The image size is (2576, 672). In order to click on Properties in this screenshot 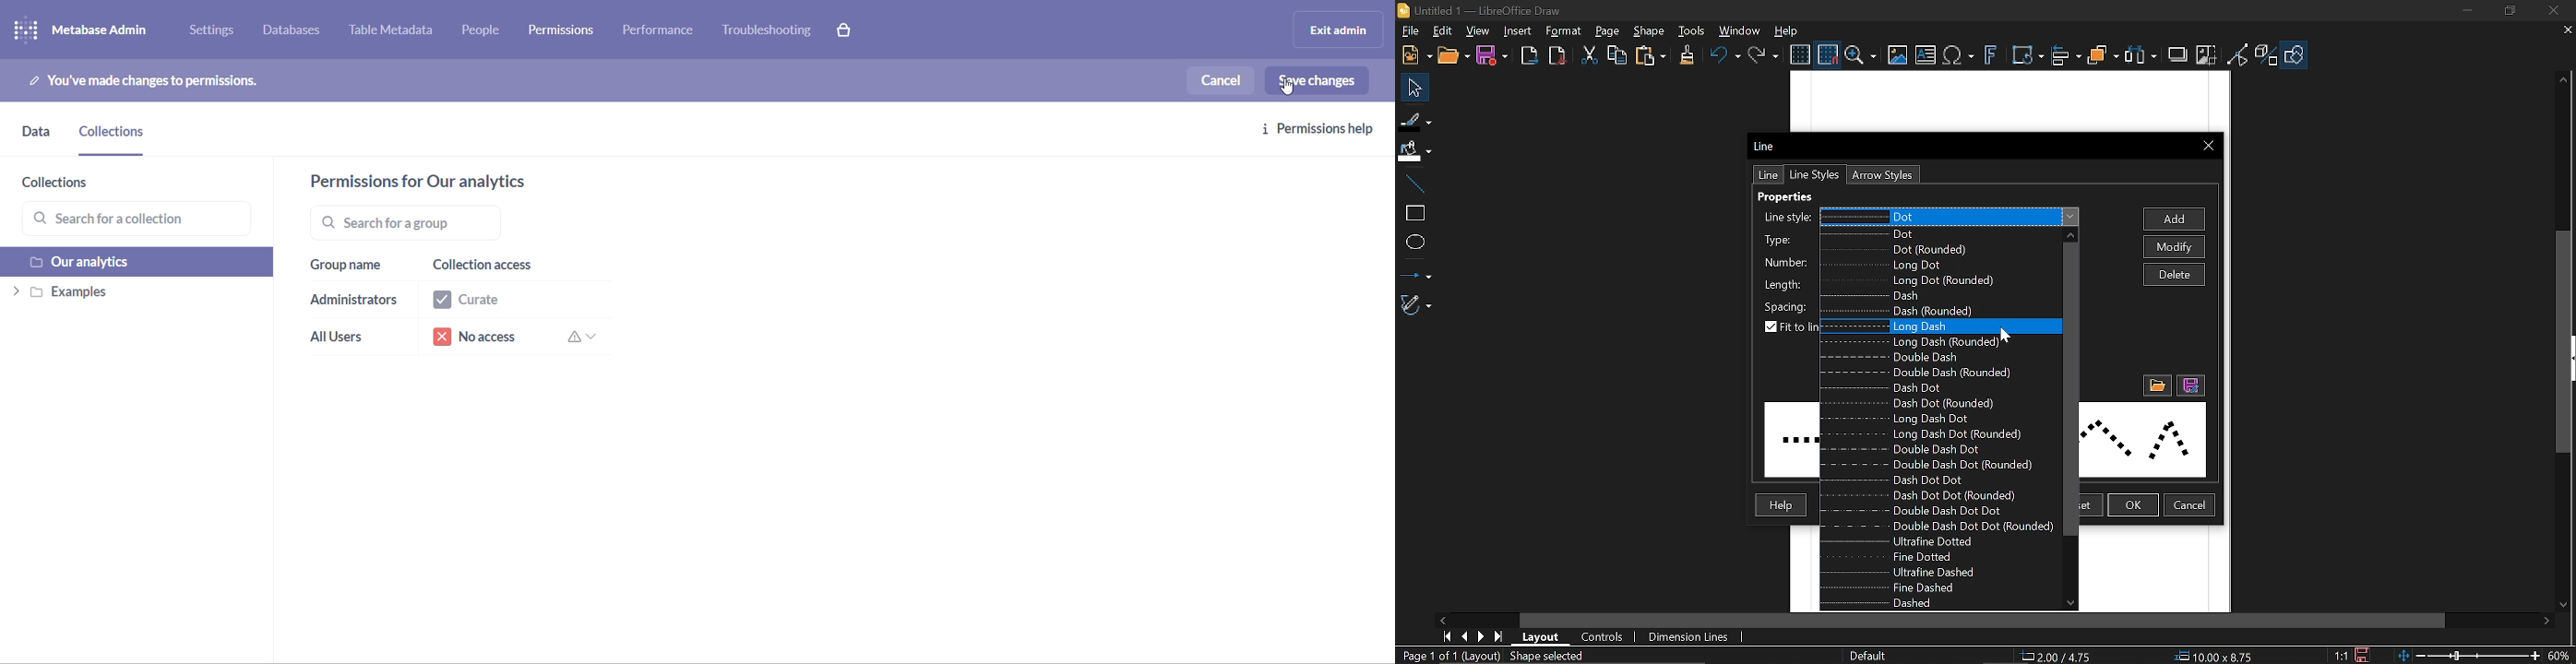, I will do `click(1797, 197)`.